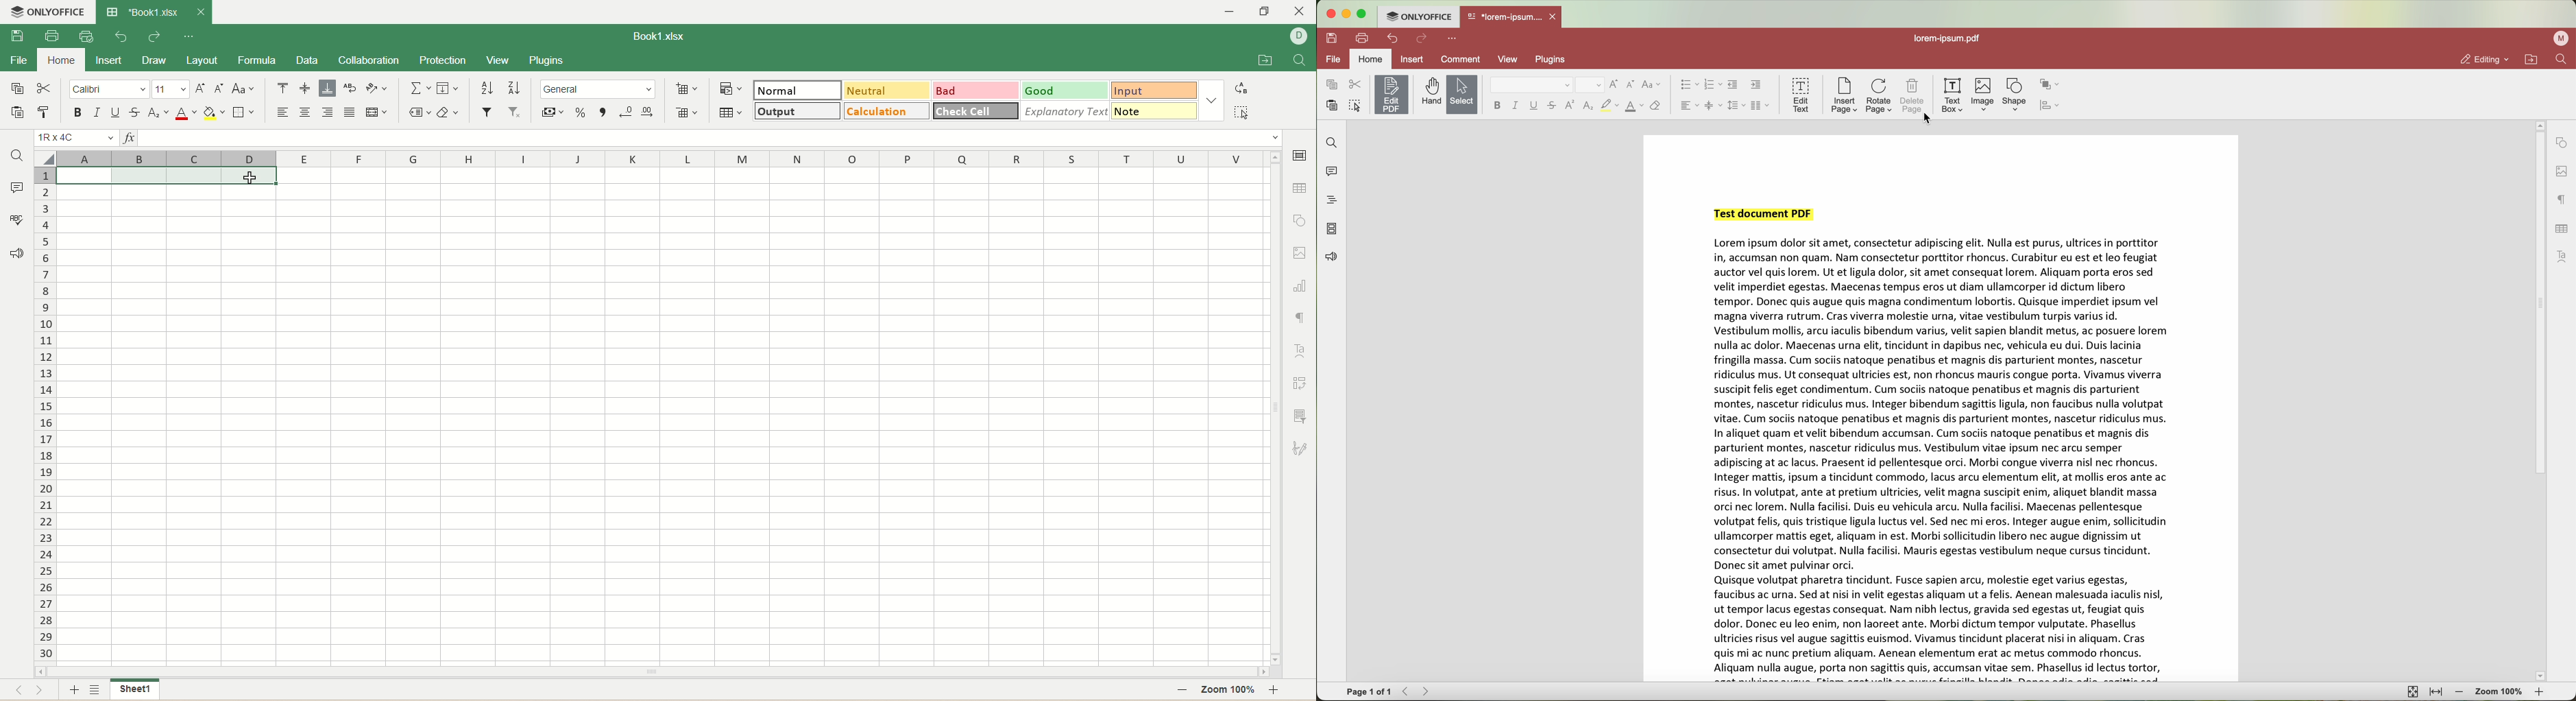 Image resolution: width=2576 pixels, height=728 pixels. Describe the element at coordinates (487, 111) in the screenshot. I see `filter` at that location.